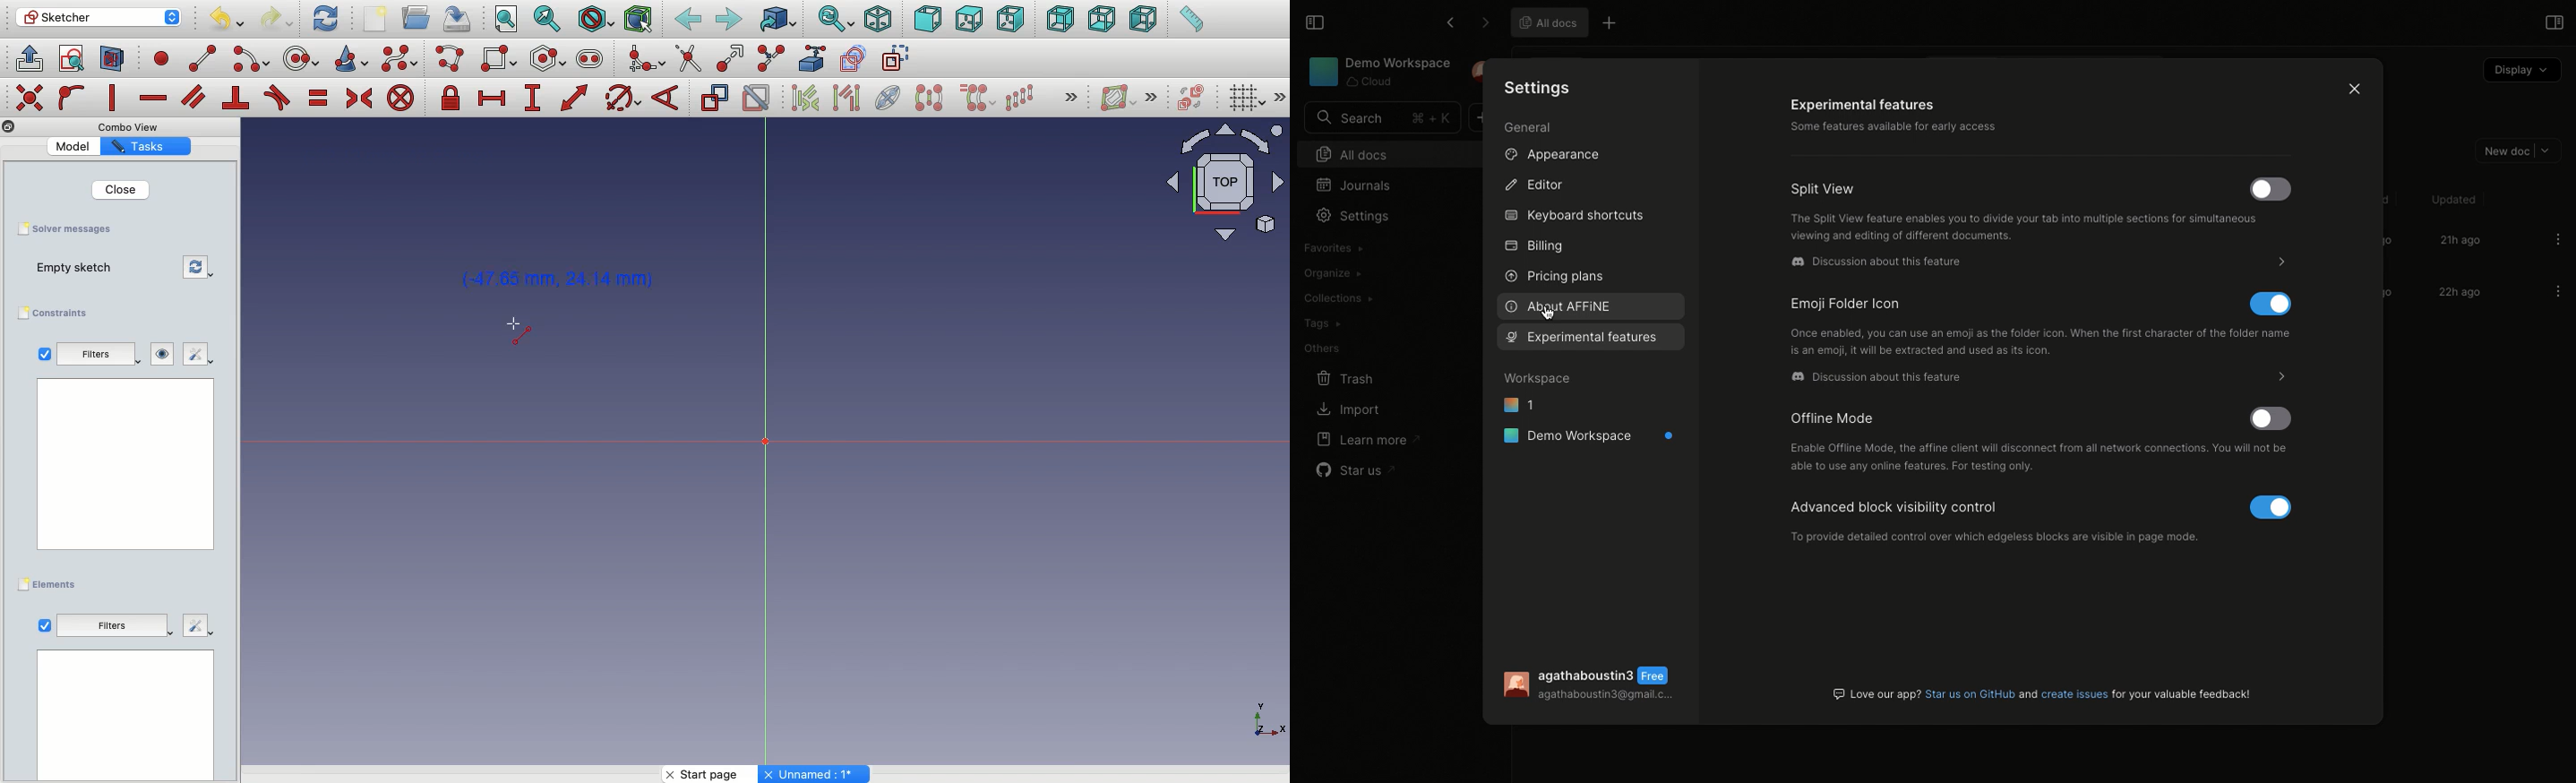 This screenshot has height=784, width=2576. What do you see at coordinates (99, 18) in the screenshot?
I see `Sketcher` at bounding box center [99, 18].